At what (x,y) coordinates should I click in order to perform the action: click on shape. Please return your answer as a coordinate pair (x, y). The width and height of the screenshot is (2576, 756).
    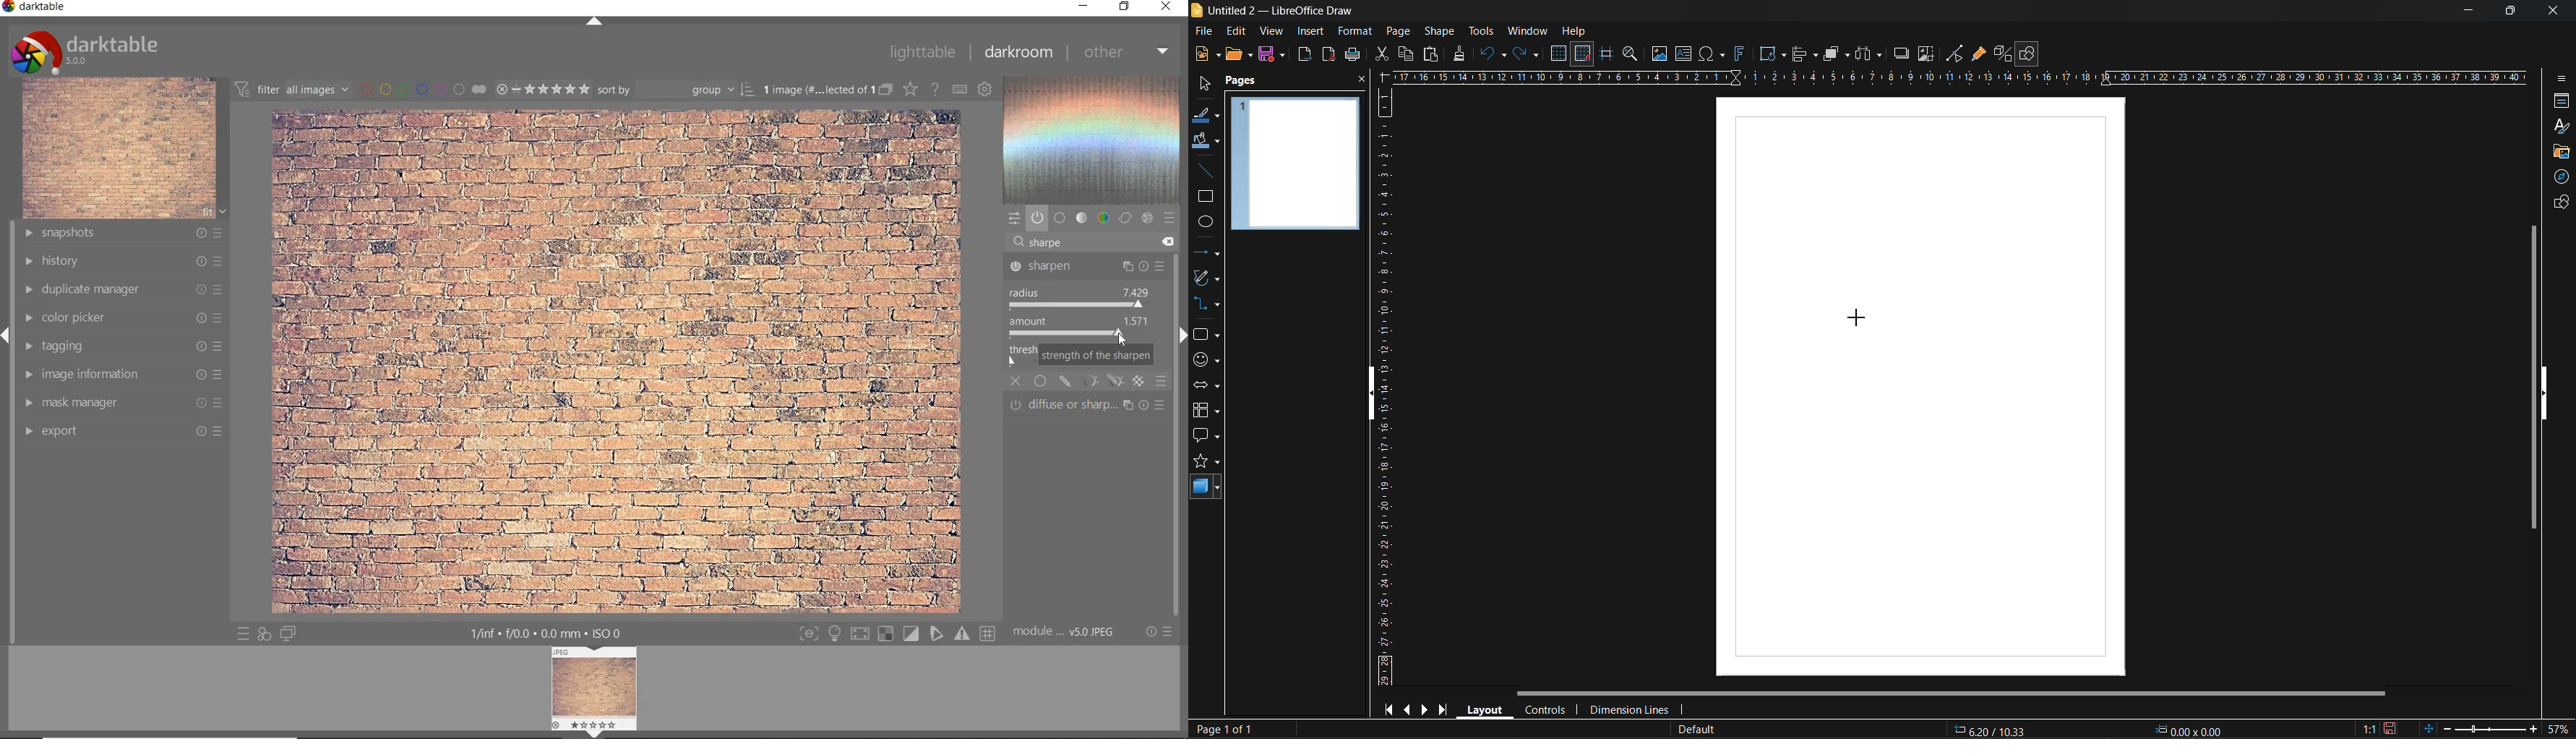
    Looking at the image, I should click on (1443, 30).